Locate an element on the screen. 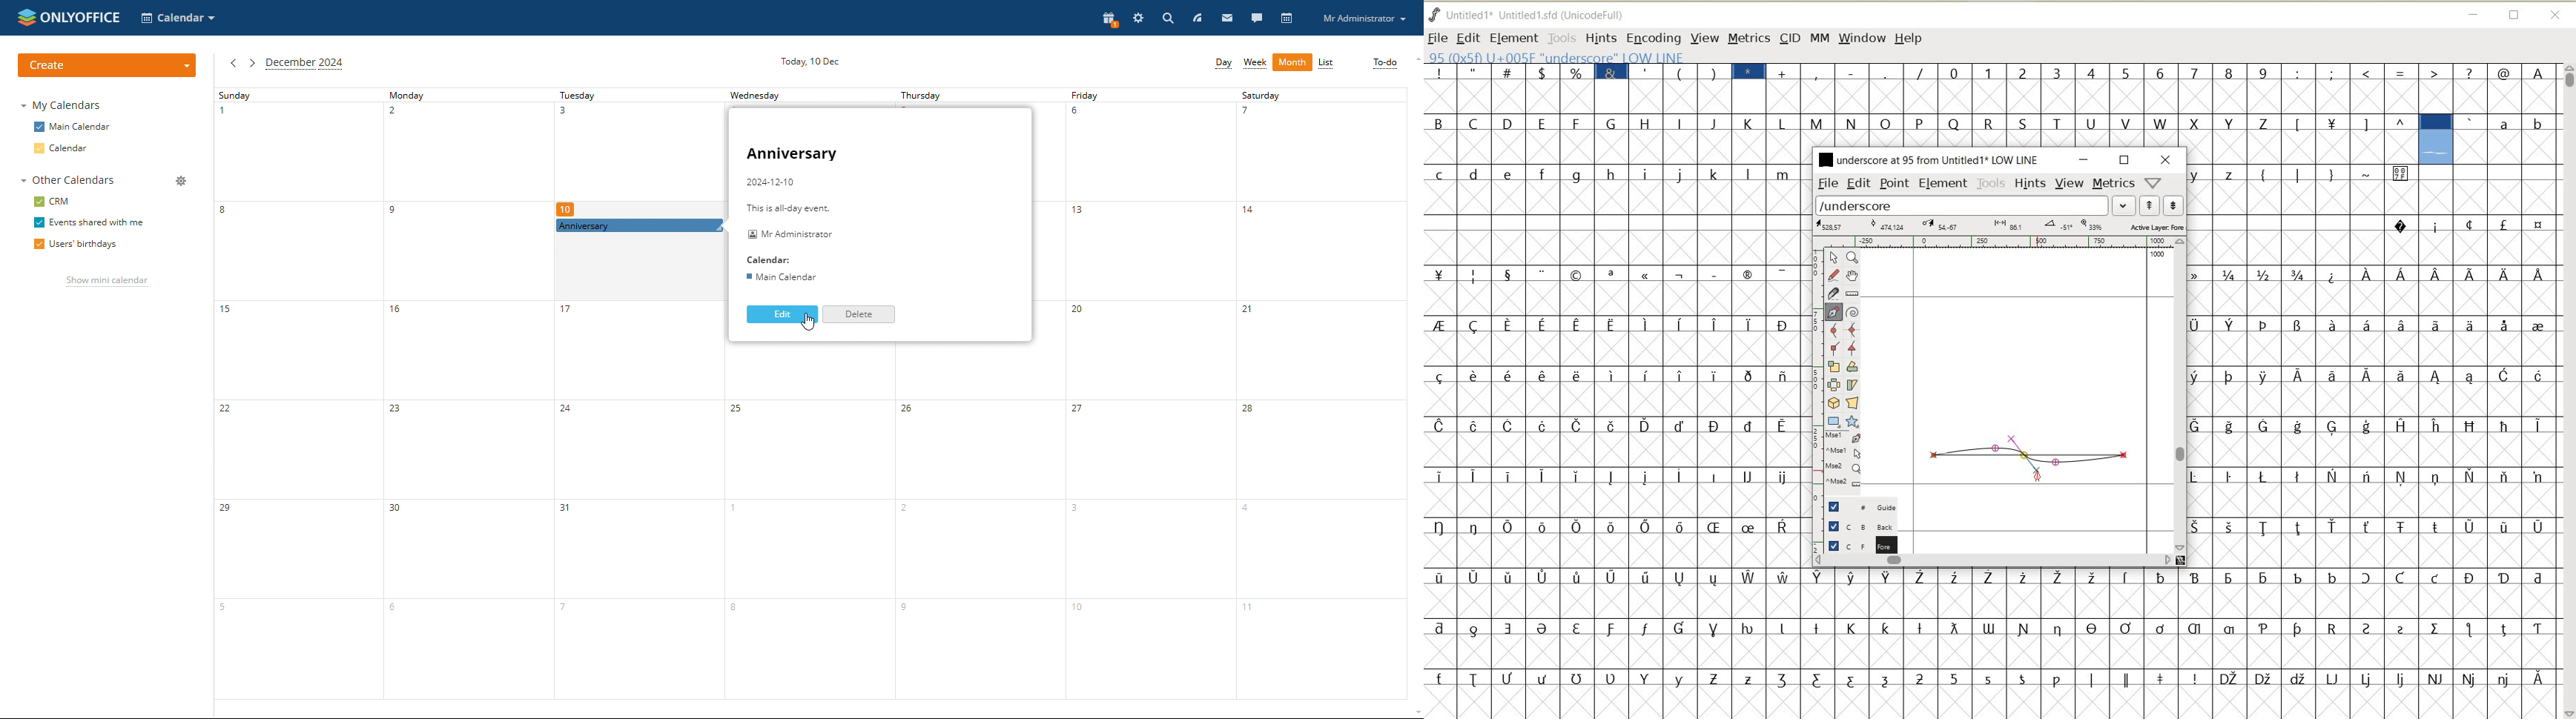 This screenshot has width=2576, height=728. help/window is located at coordinates (2152, 183).